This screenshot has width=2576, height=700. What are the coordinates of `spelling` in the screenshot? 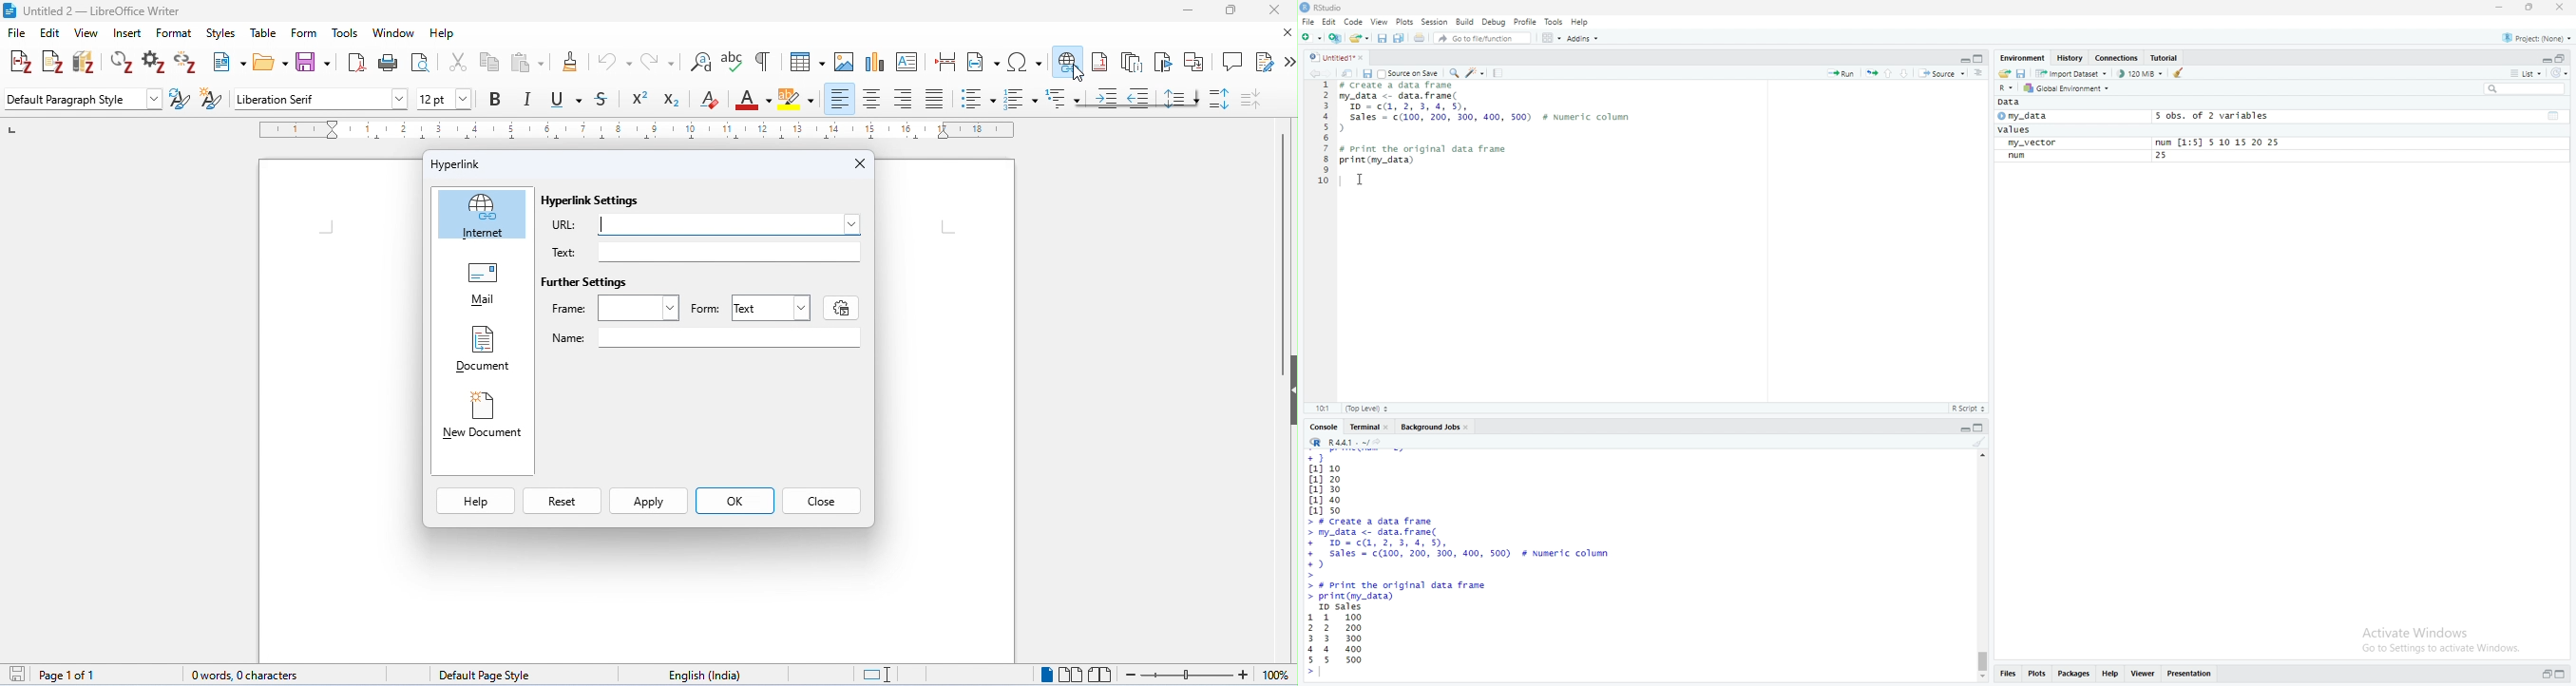 It's located at (734, 62).